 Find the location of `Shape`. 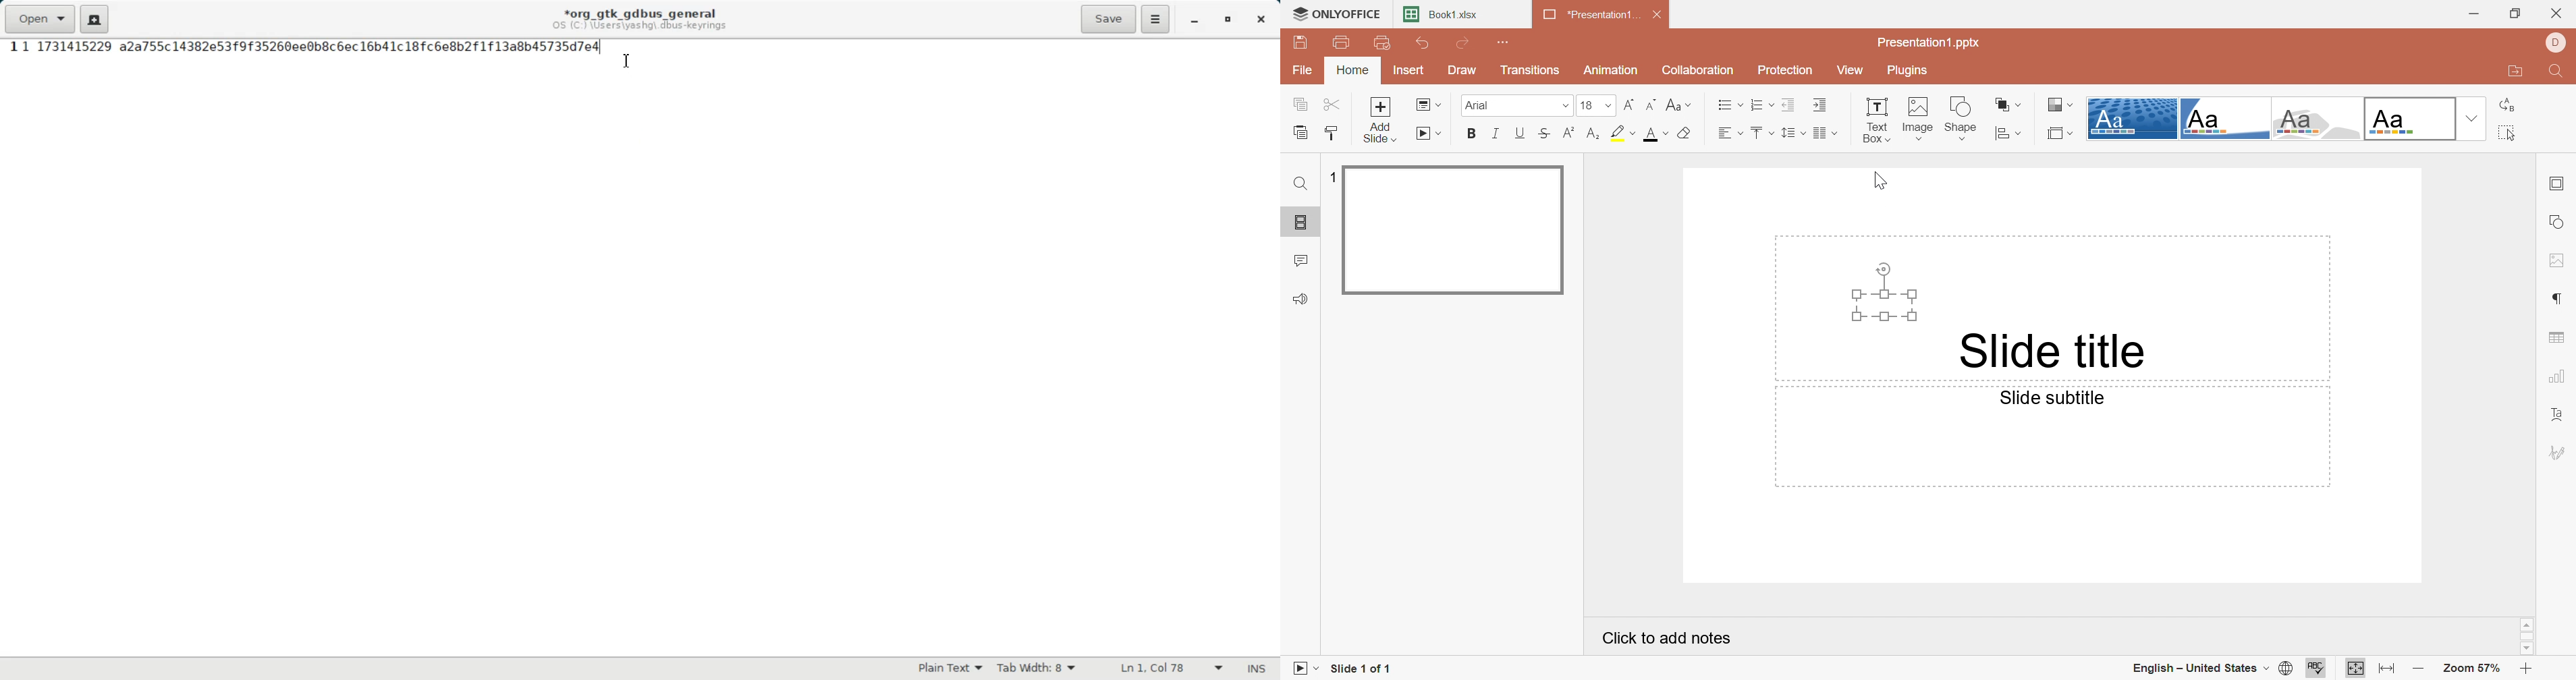

Shape is located at coordinates (1963, 105).